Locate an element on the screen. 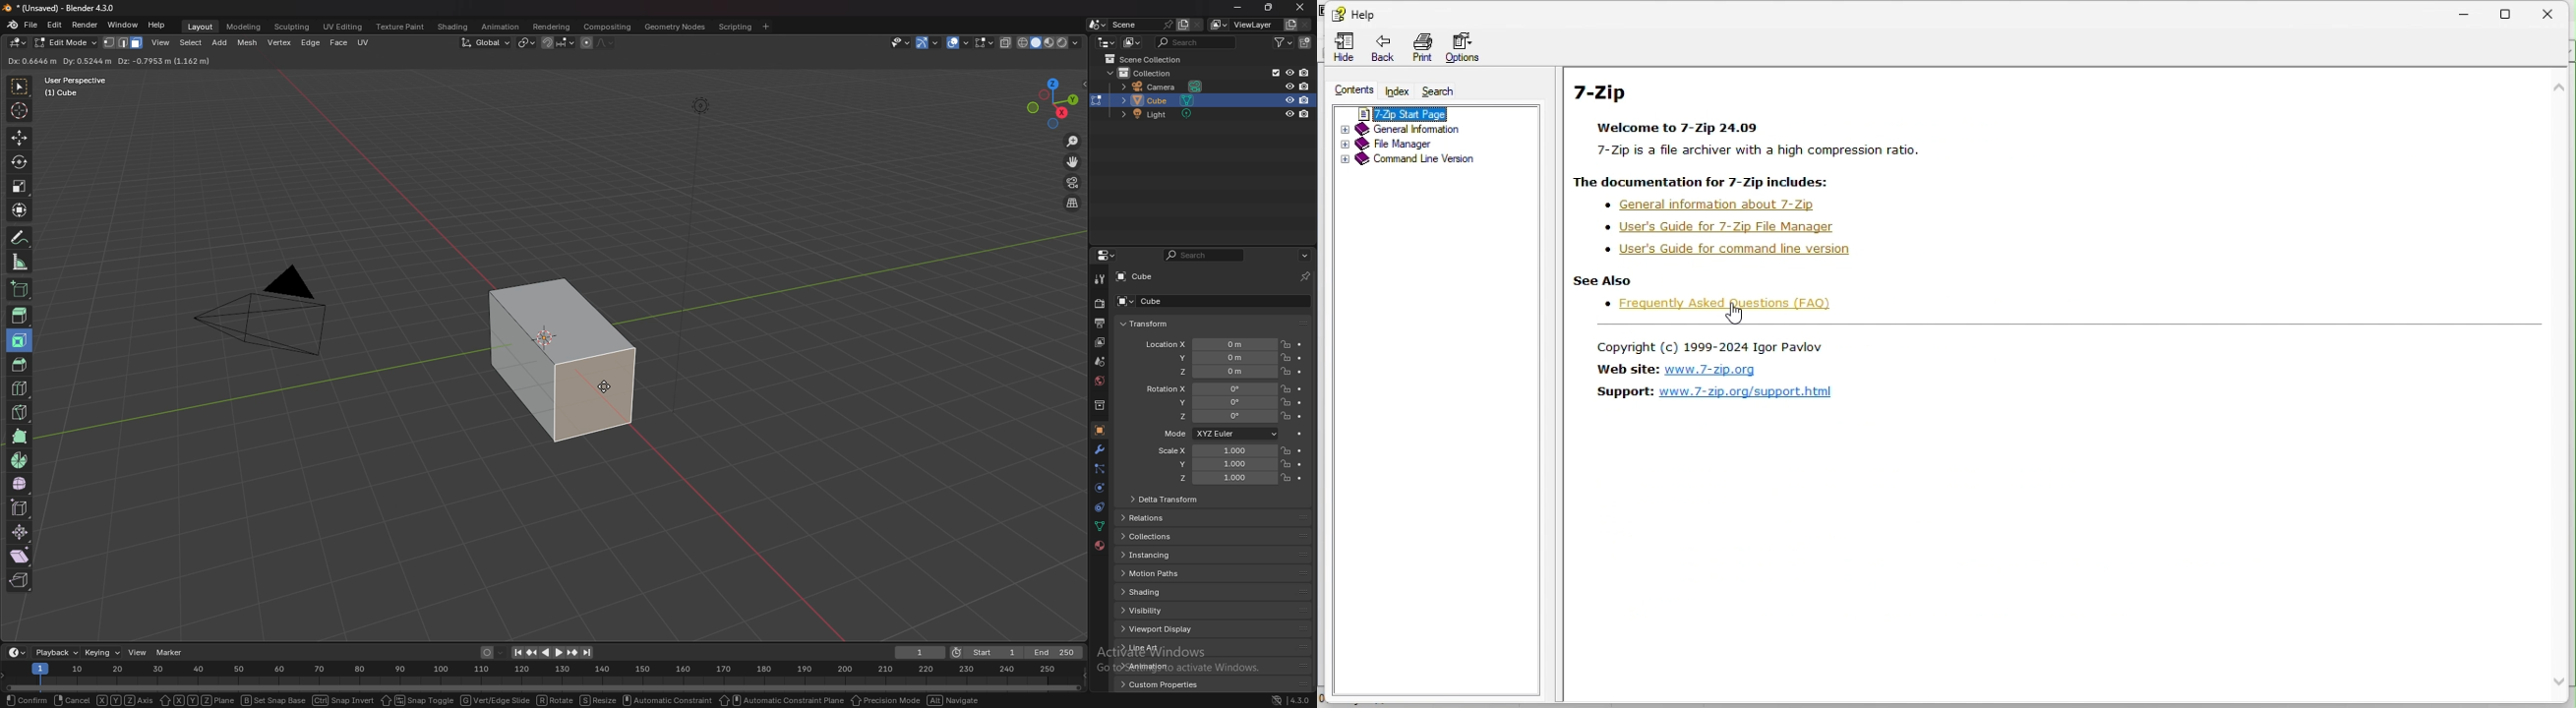 The image size is (2576, 728). location x is located at coordinates (1210, 345).